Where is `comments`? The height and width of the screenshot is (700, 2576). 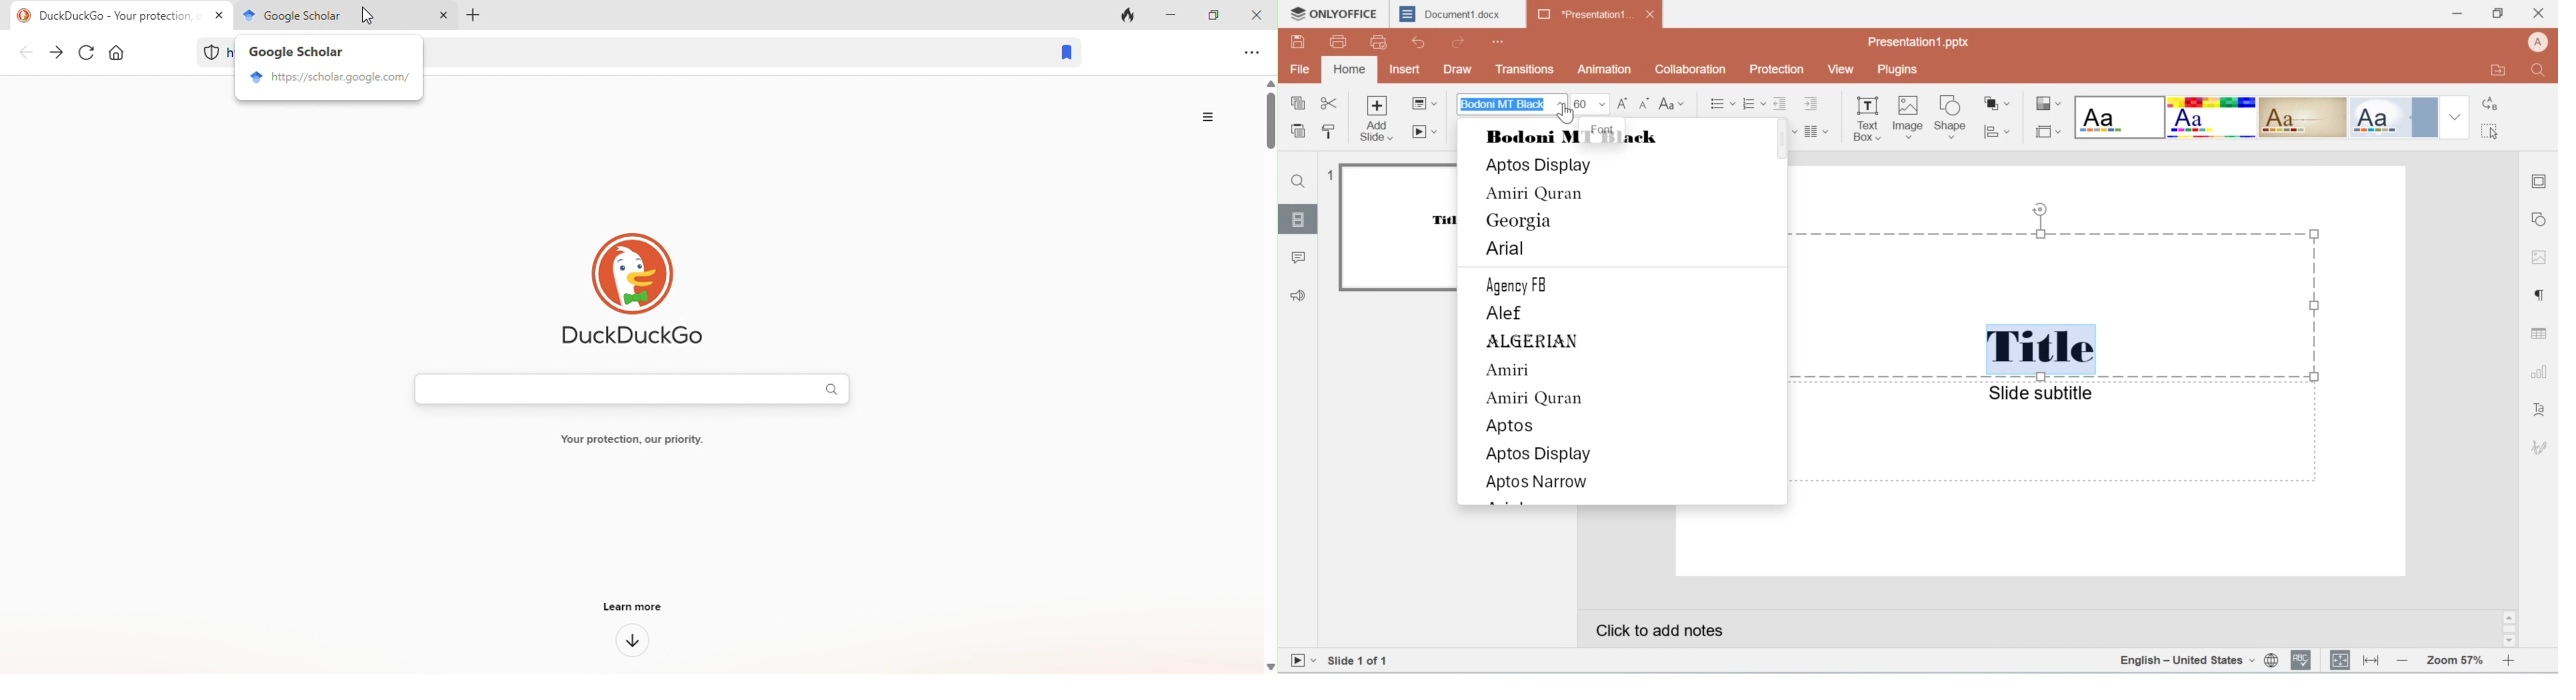
comments is located at coordinates (1300, 258).